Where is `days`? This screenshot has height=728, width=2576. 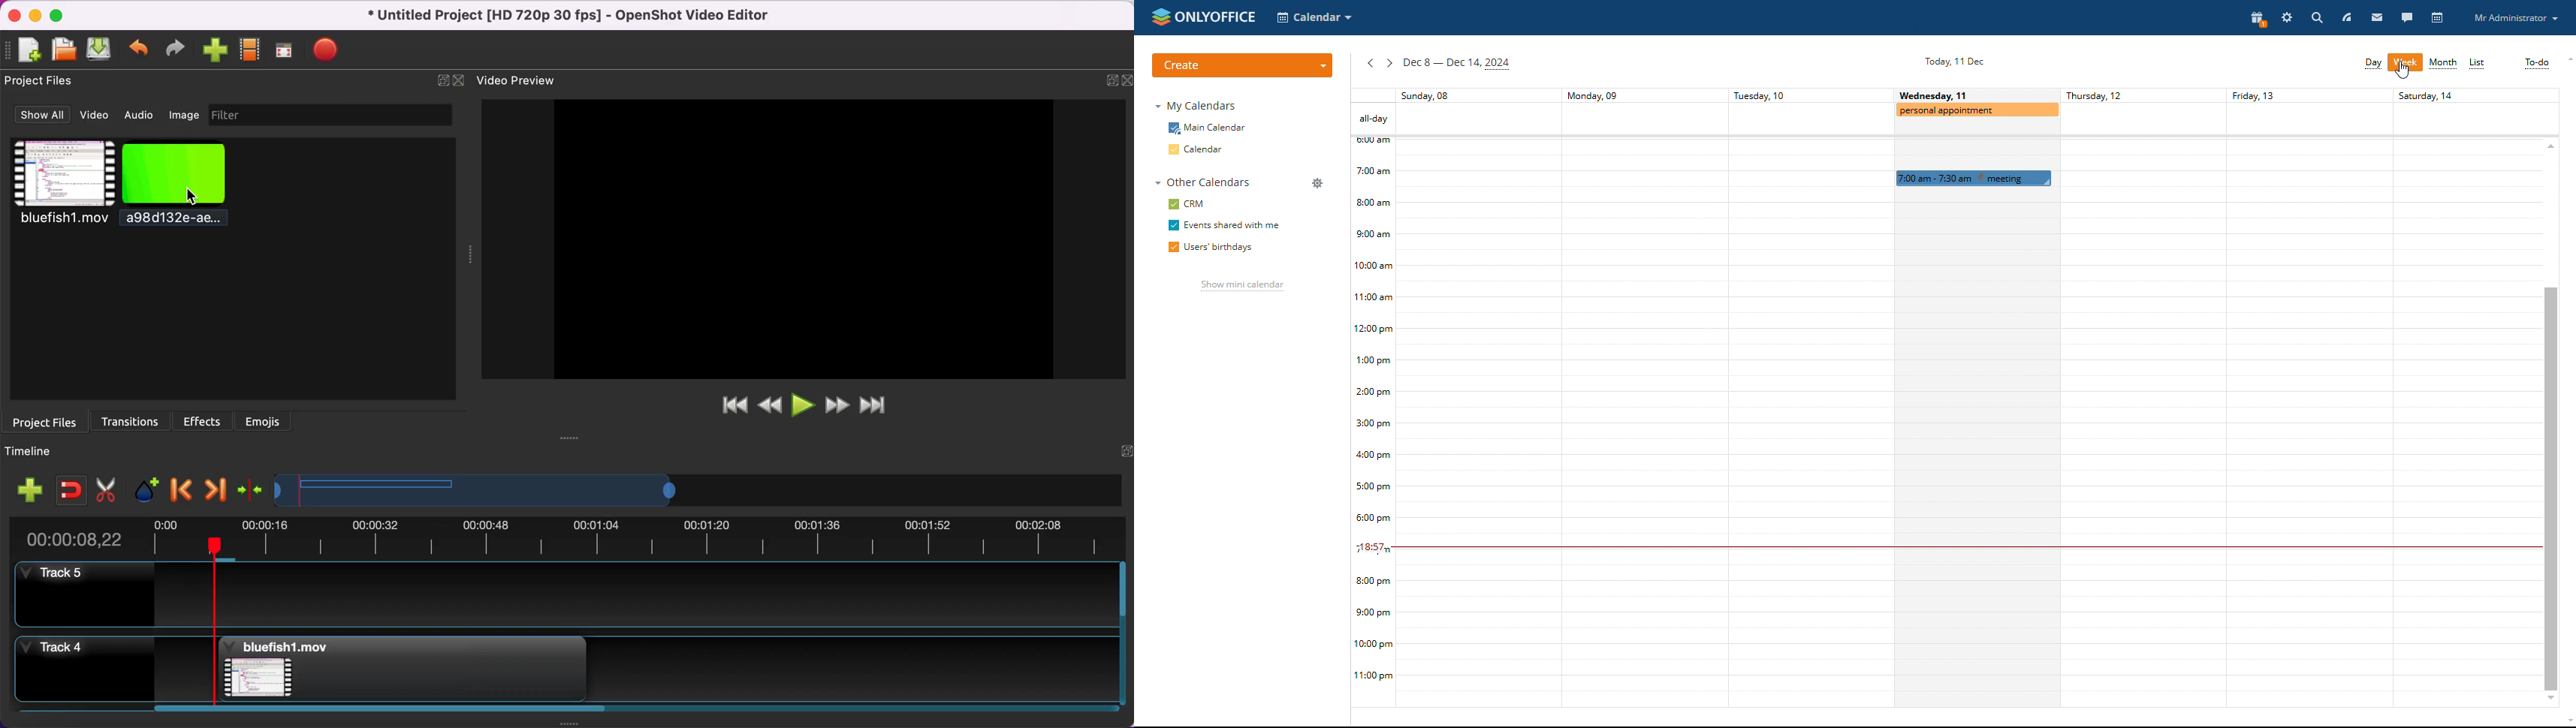 days is located at coordinates (1954, 96).